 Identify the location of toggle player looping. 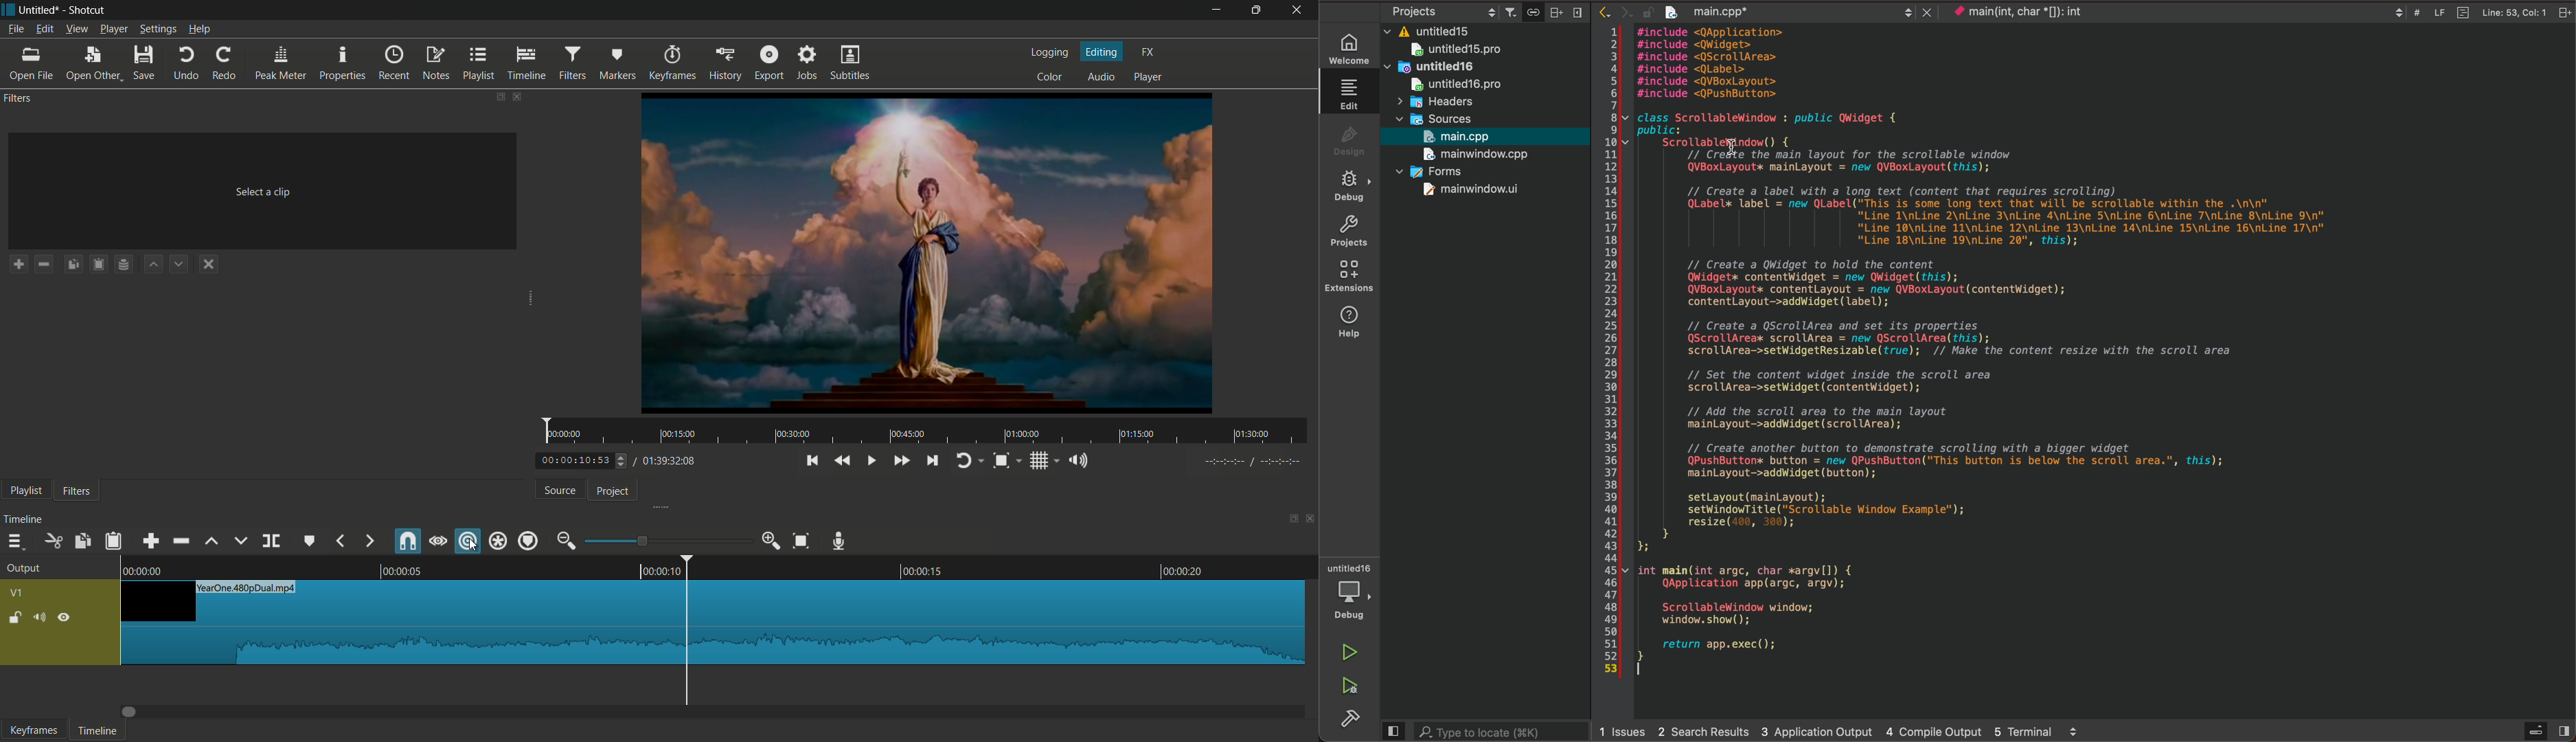
(964, 462).